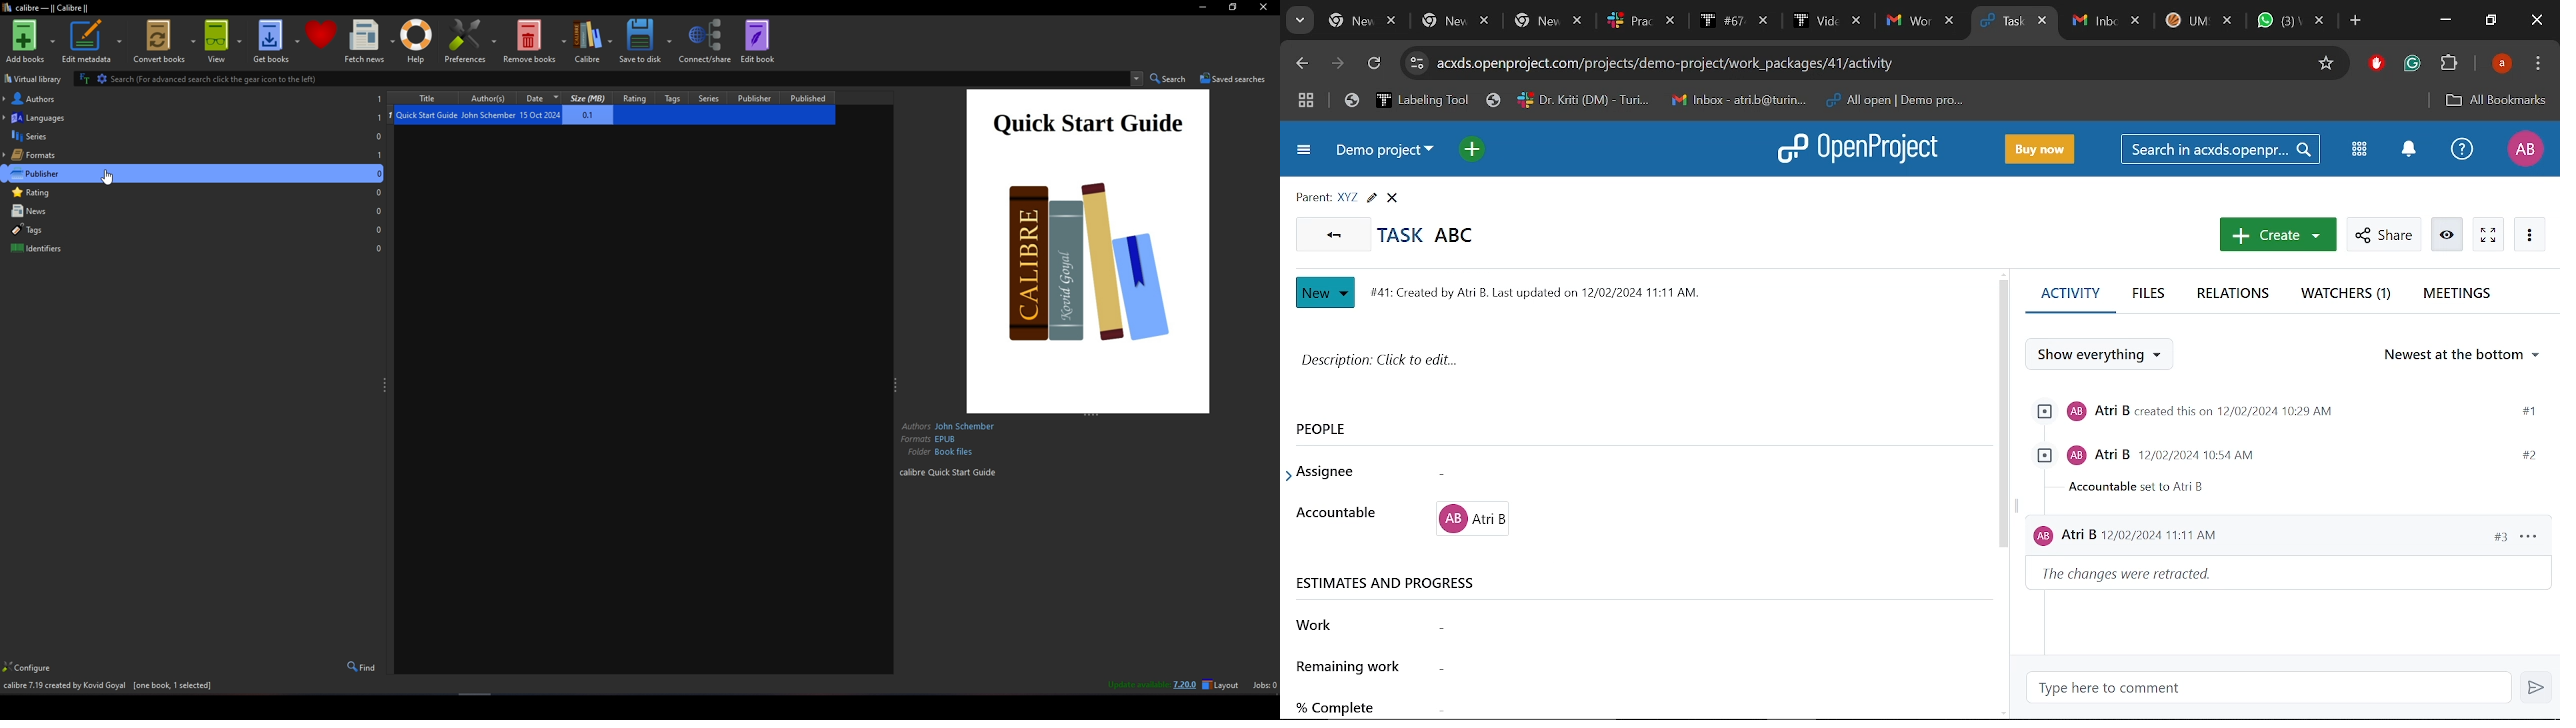  Describe the element at coordinates (194, 173) in the screenshot. I see `Publisher` at that location.